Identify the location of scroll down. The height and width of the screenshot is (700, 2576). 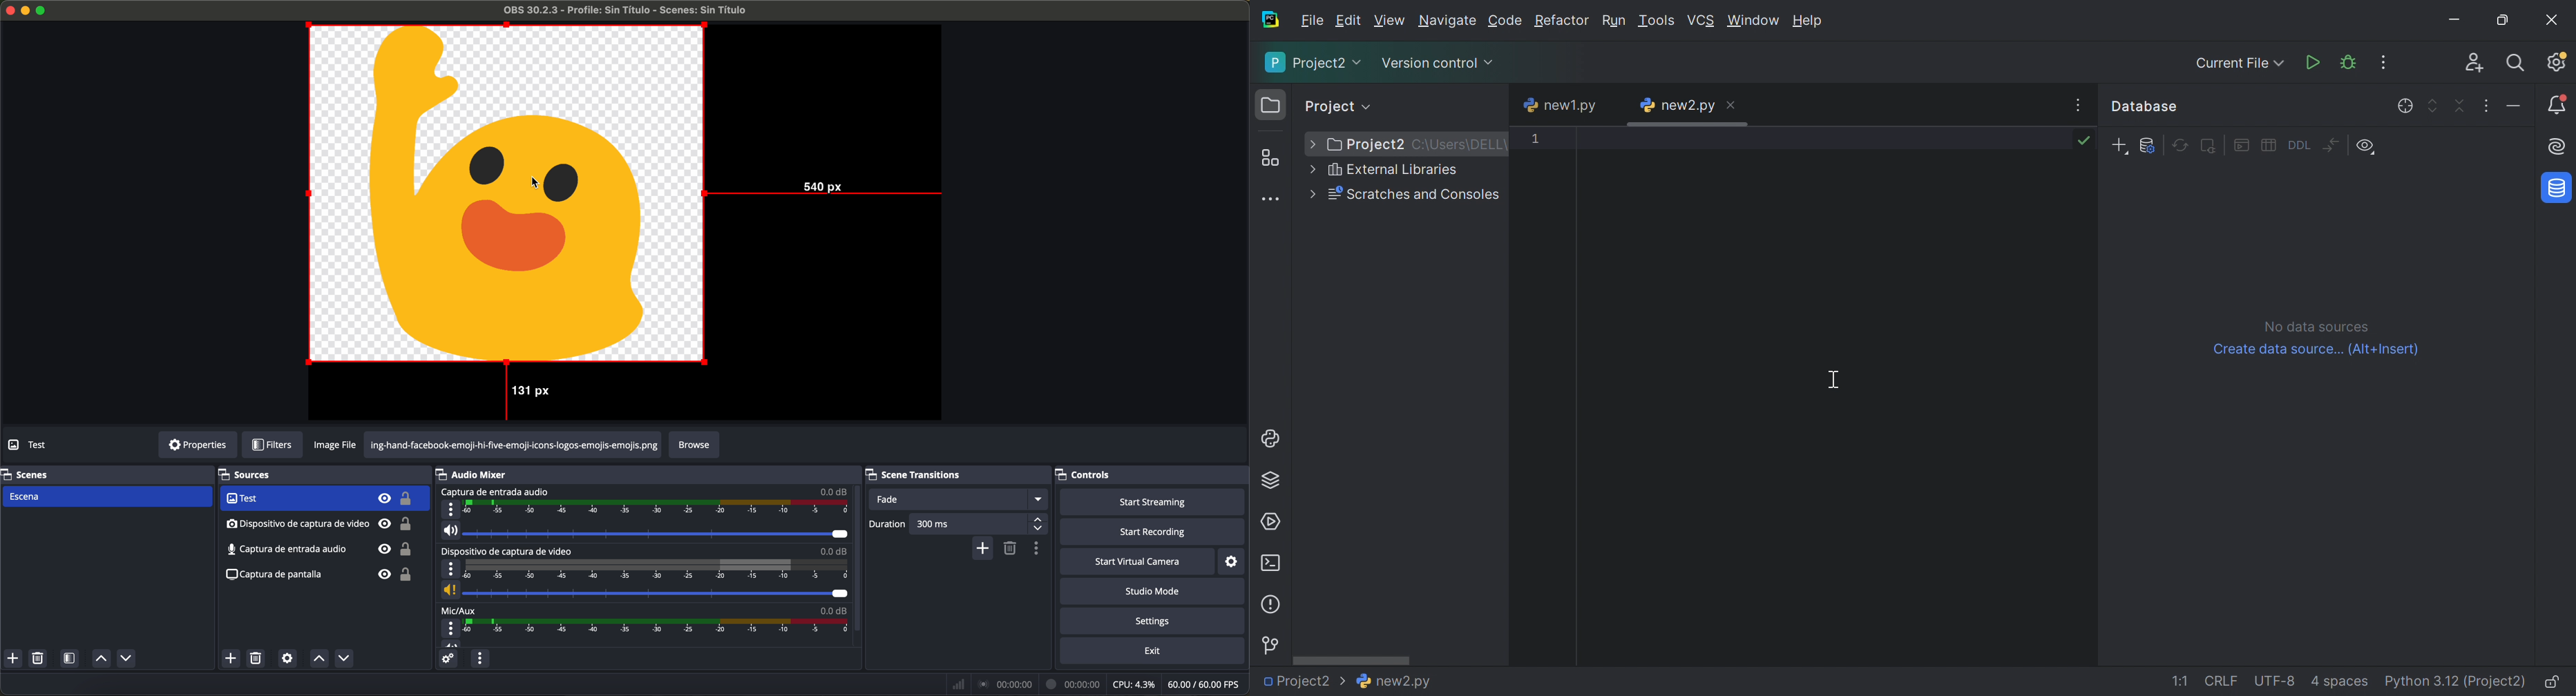
(859, 548).